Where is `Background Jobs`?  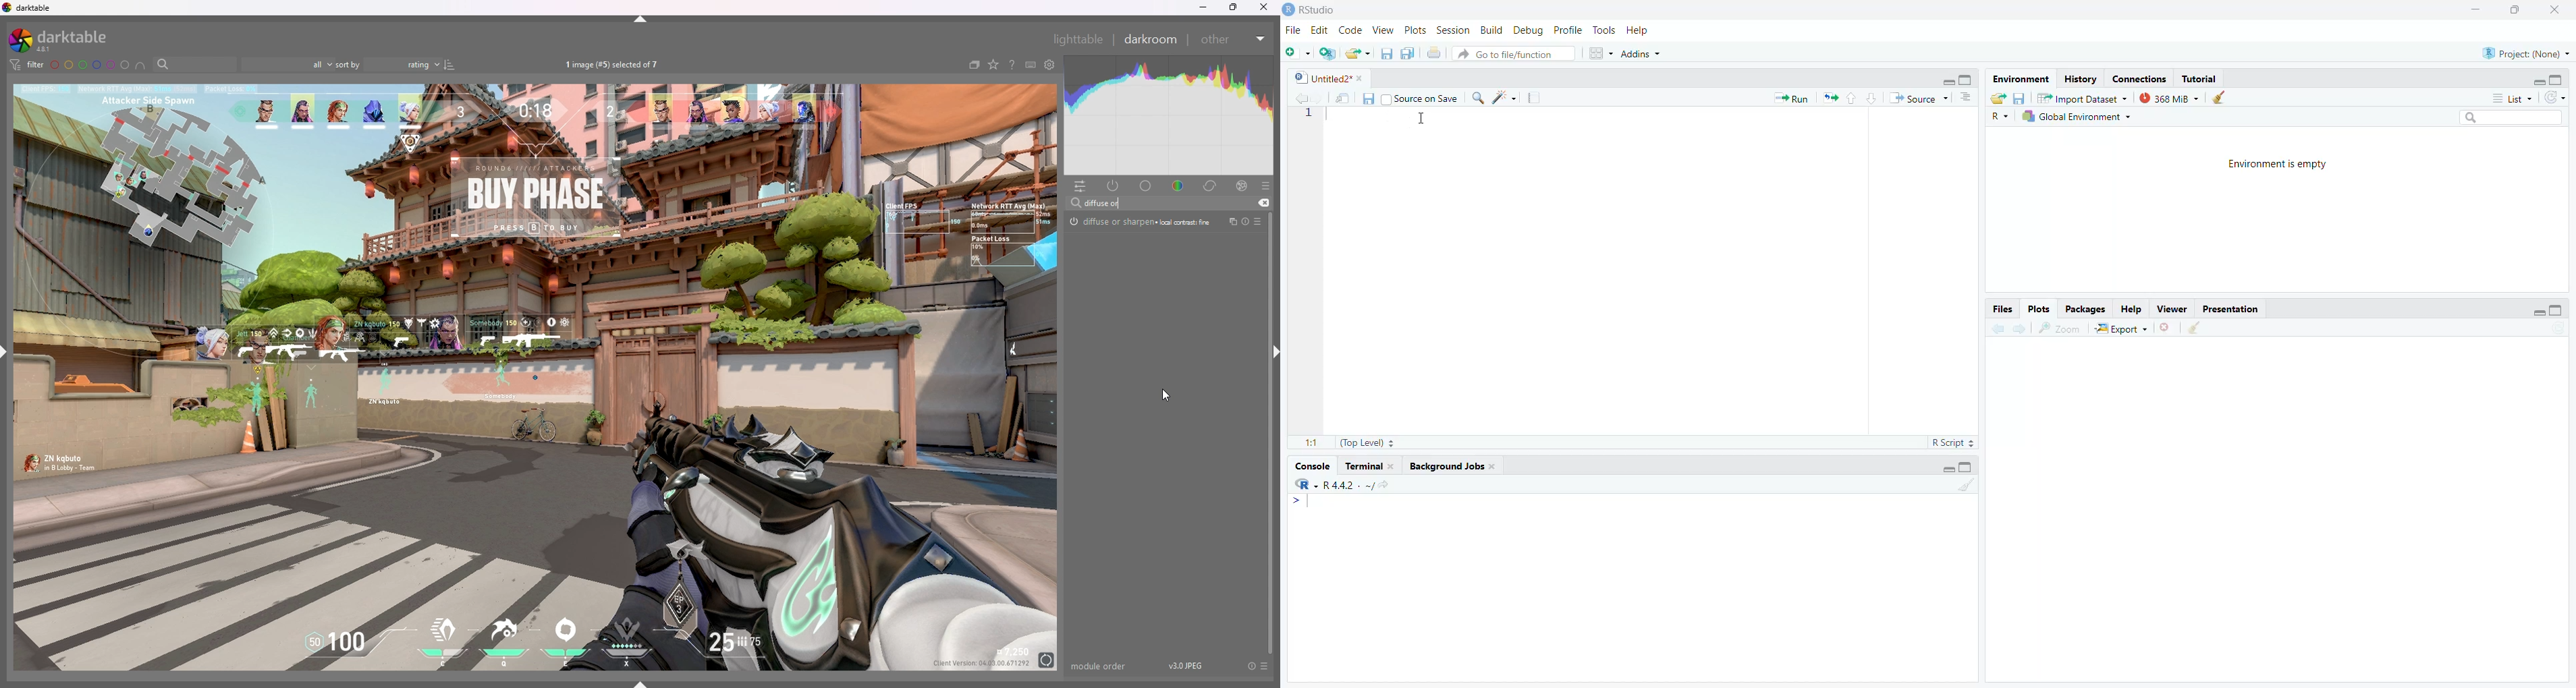 Background Jobs is located at coordinates (1452, 467).